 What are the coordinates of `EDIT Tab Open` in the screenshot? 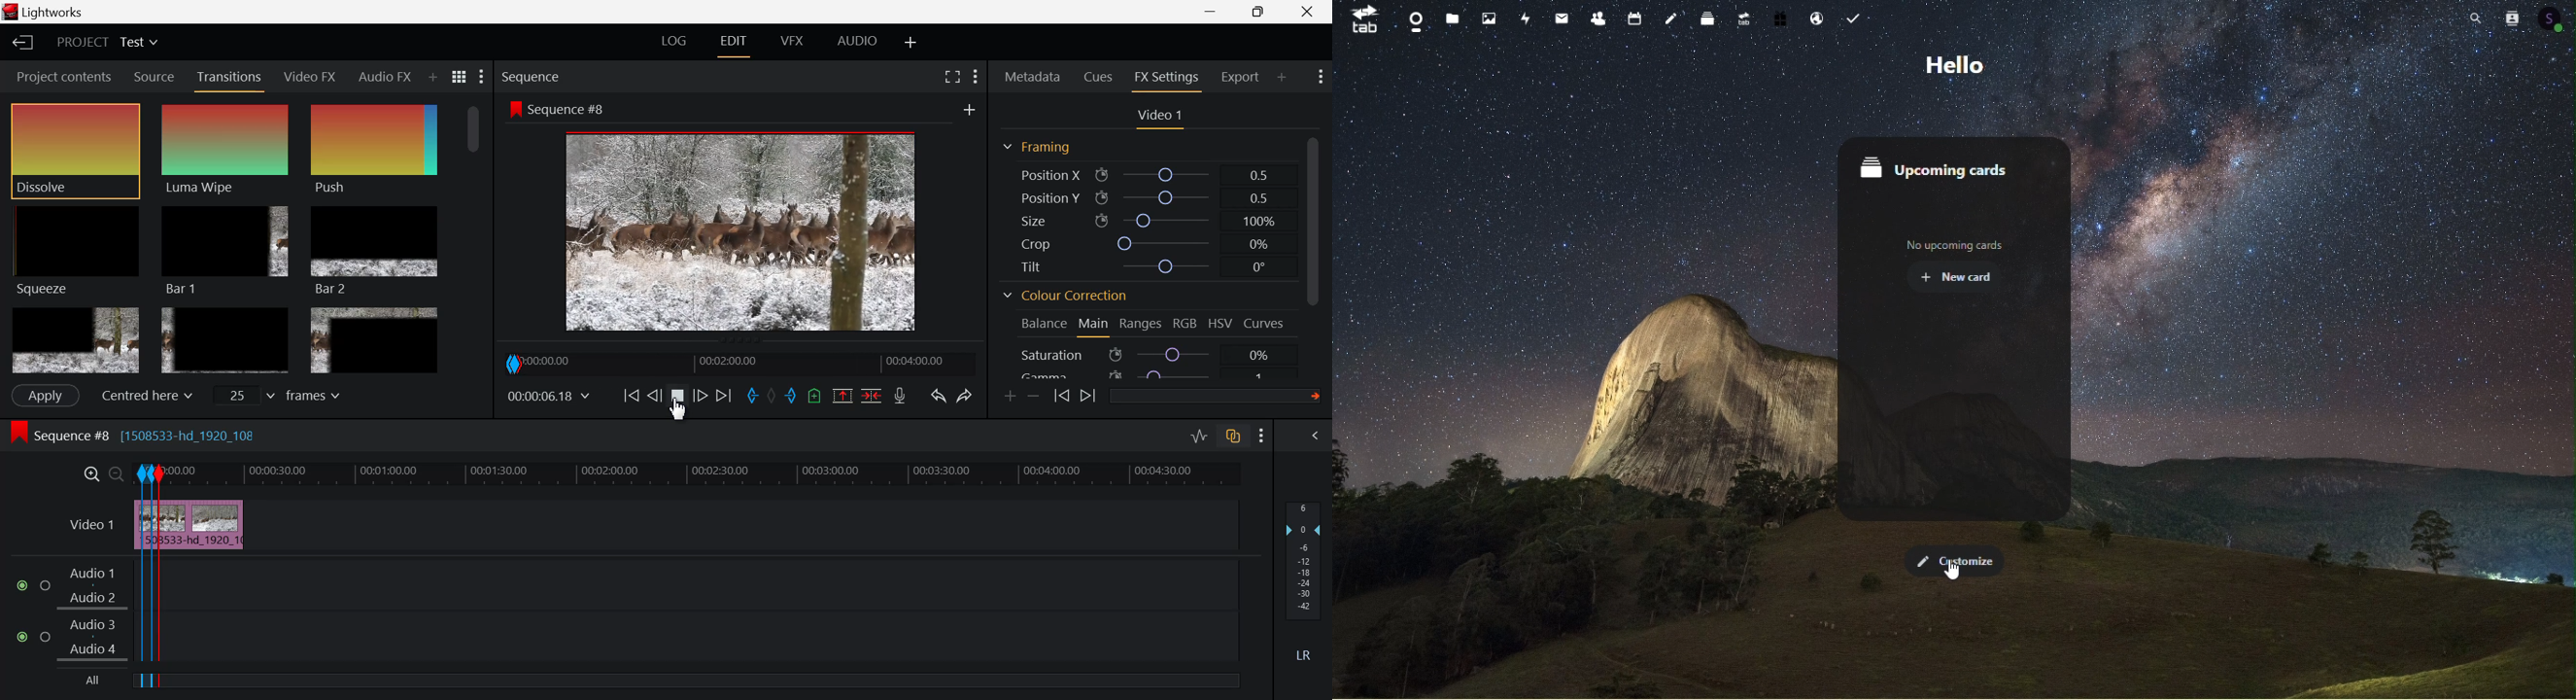 It's located at (736, 41).